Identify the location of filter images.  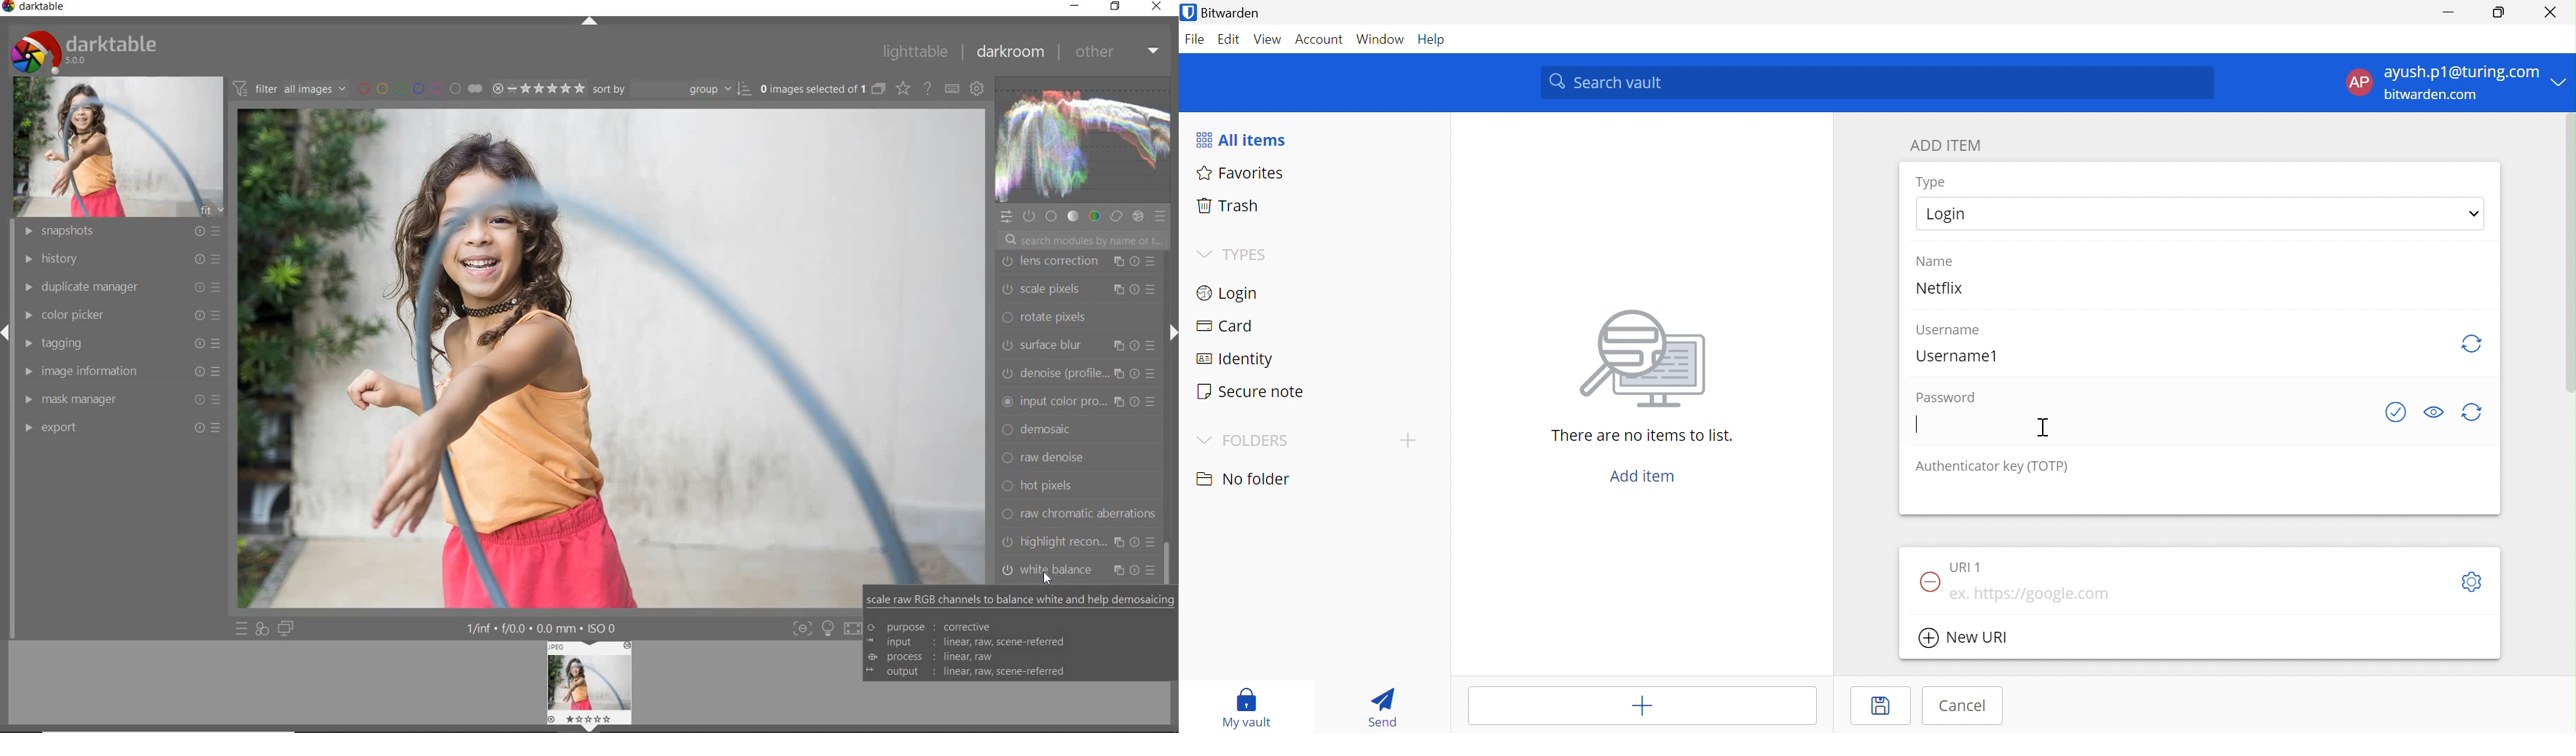
(289, 89).